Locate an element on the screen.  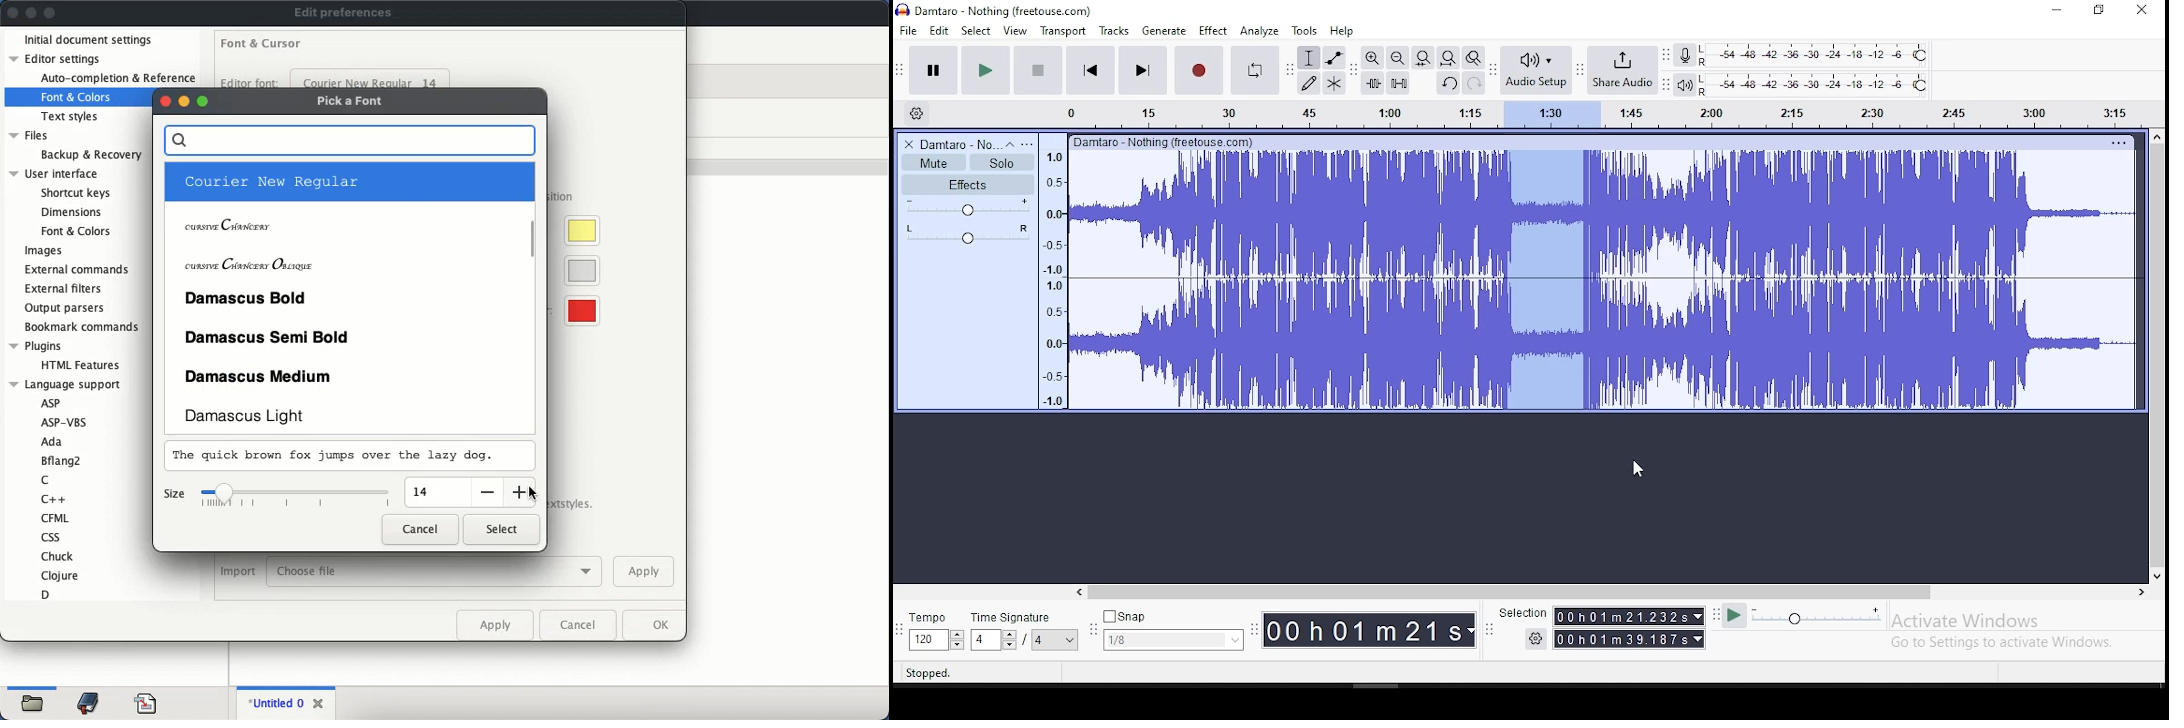
drop down is located at coordinates (1700, 639).